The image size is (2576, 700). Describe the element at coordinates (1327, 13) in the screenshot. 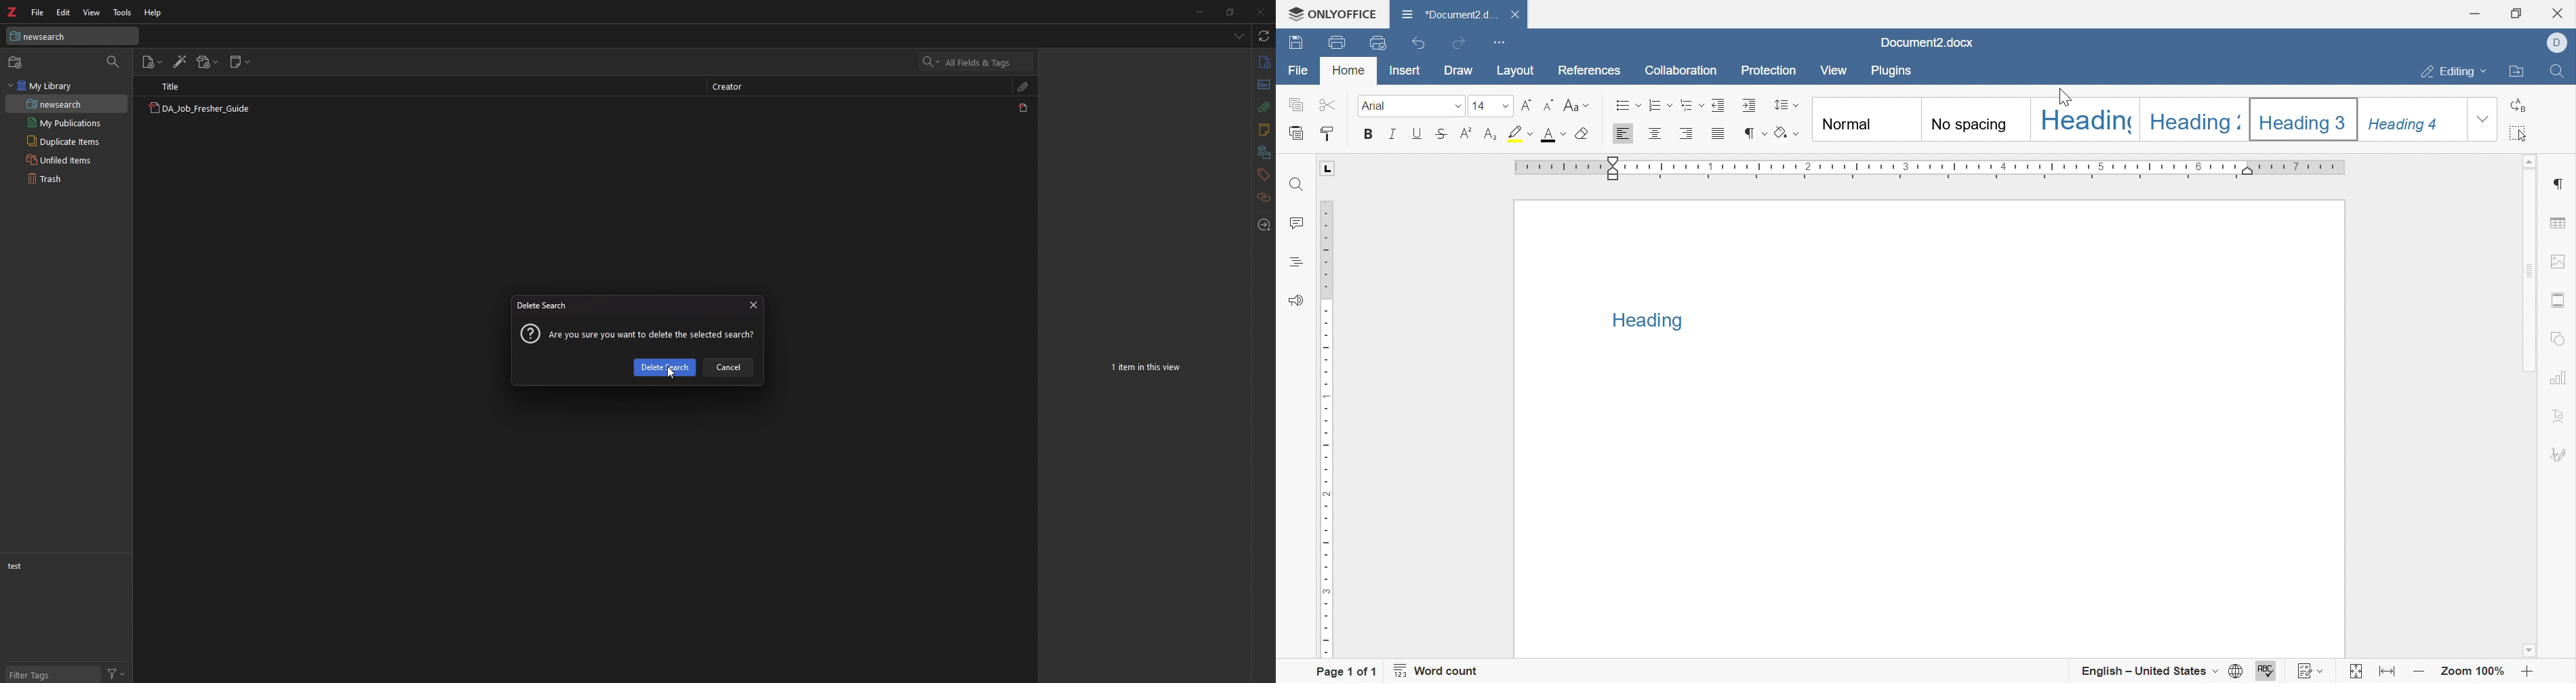

I see `ONLYOFFICE` at that location.